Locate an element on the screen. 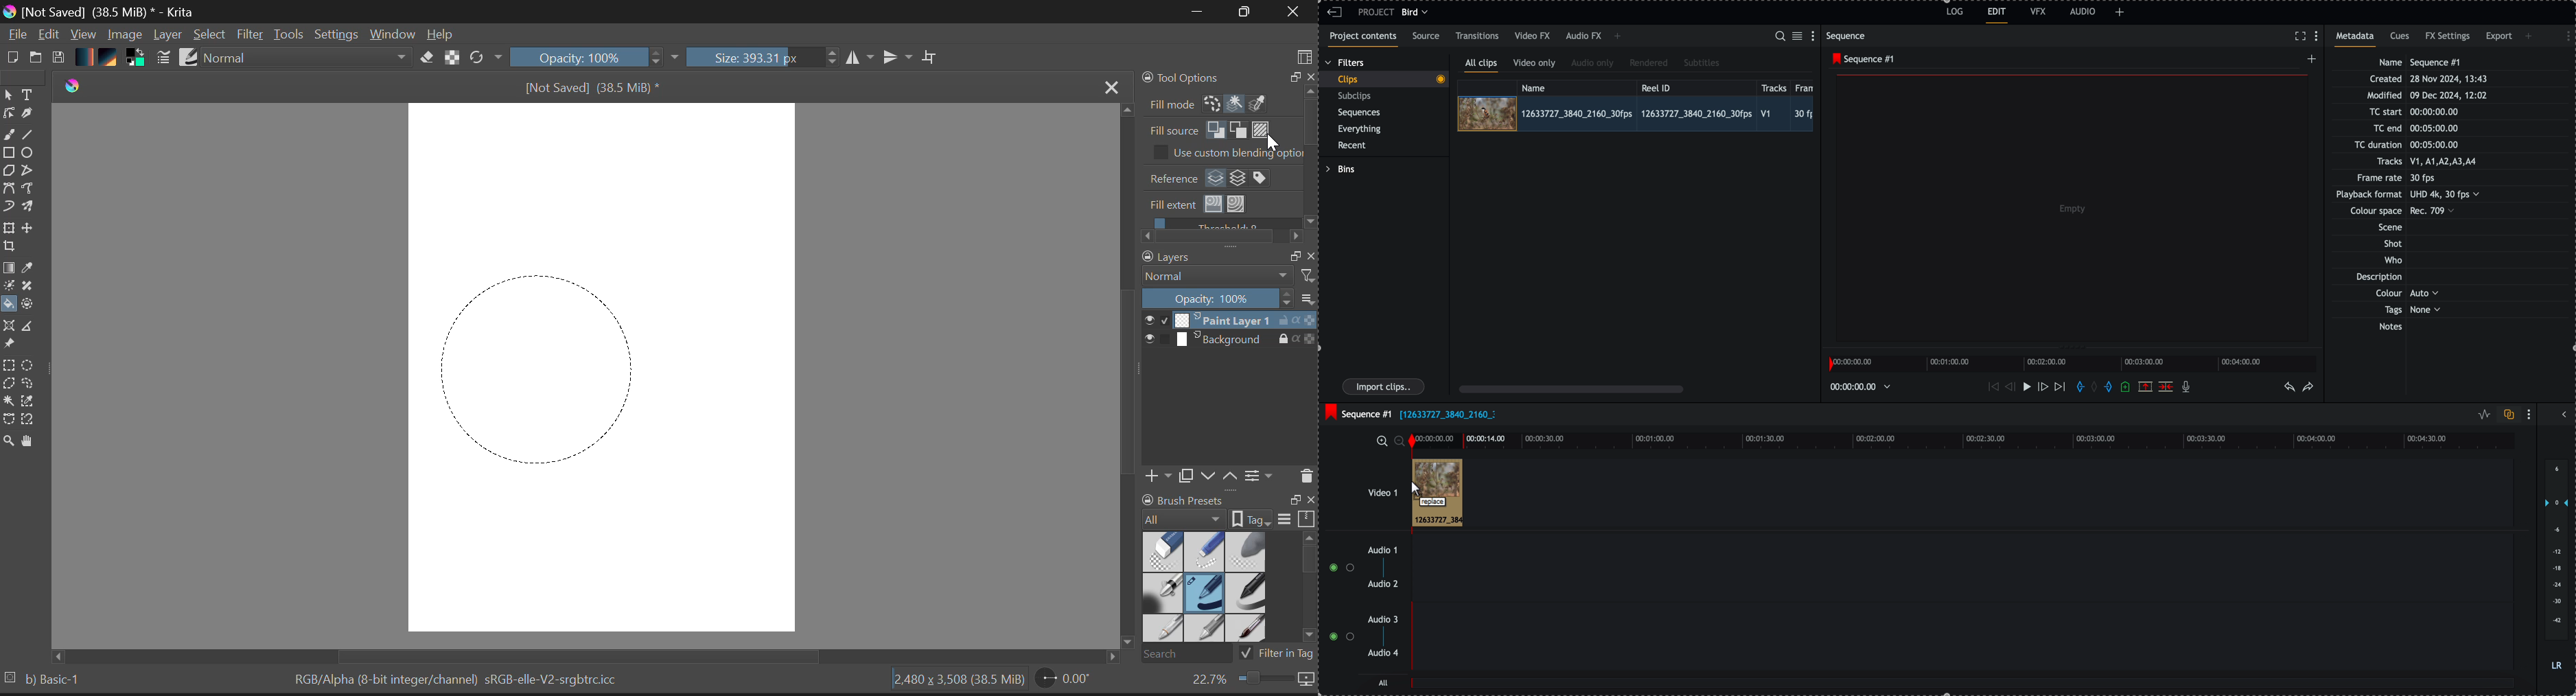 The image size is (2576, 700). Freehand Path Tool is located at coordinates (32, 189).